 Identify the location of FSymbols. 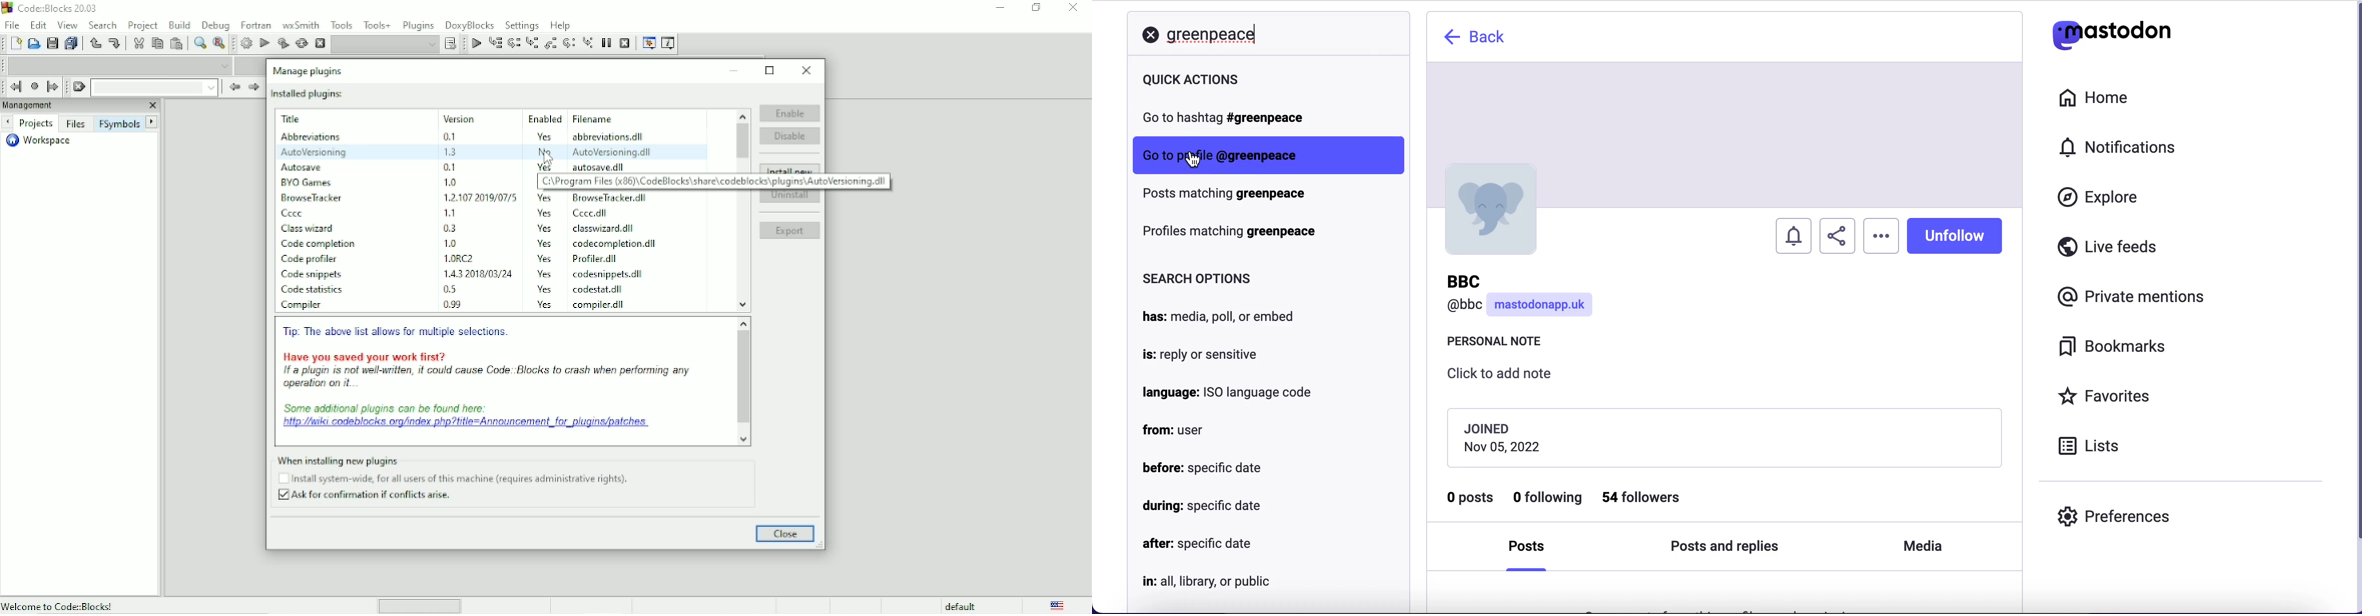
(120, 123).